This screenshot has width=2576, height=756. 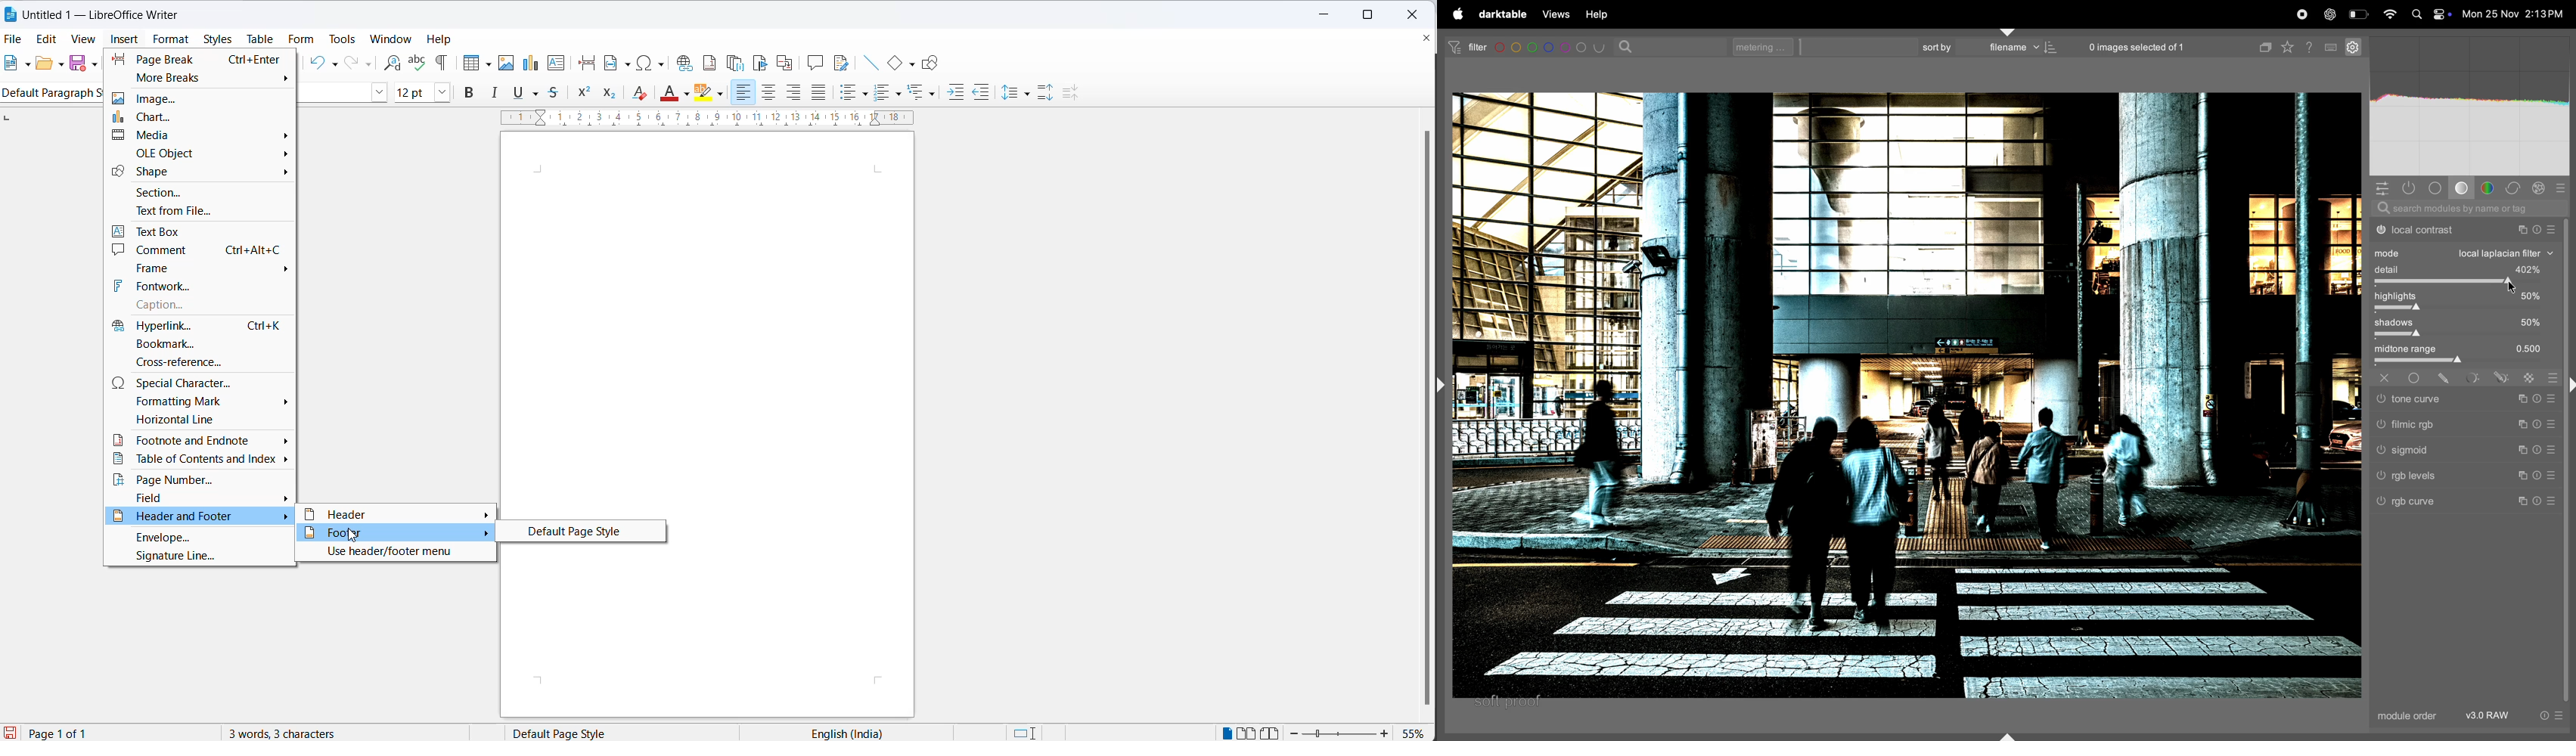 I want to click on filmic rgb switched off, so click(x=2381, y=425).